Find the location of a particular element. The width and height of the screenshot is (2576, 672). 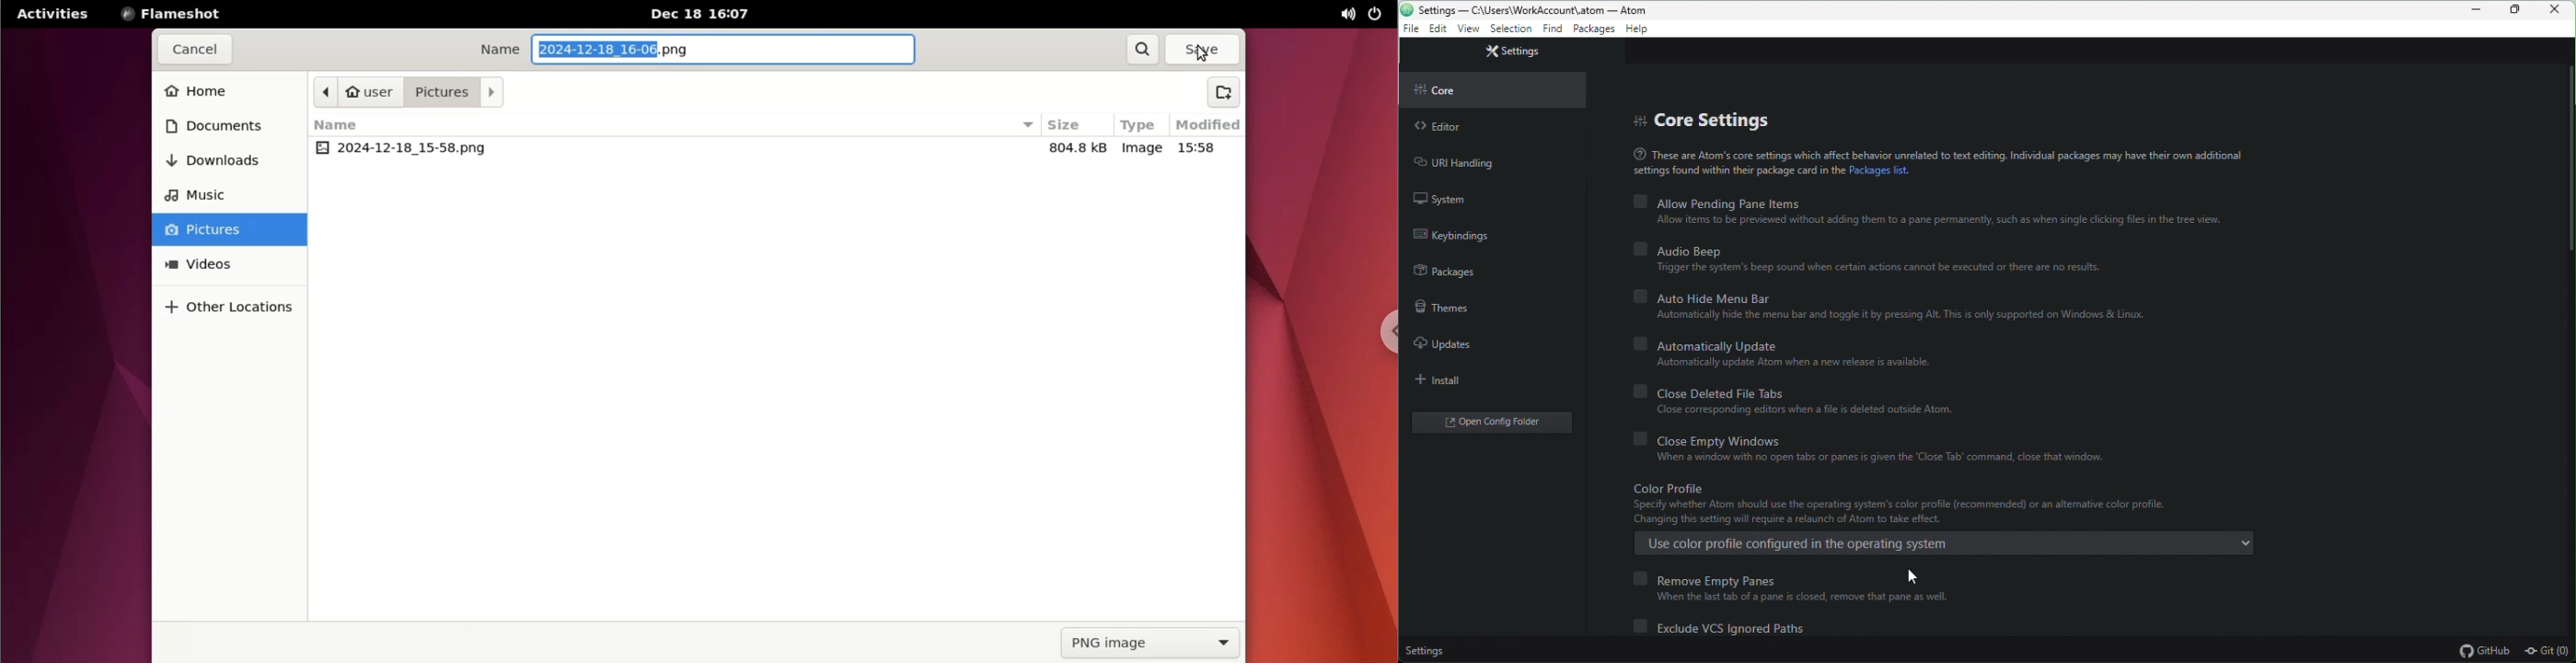

Settings is located at coordinates (1515, 51).